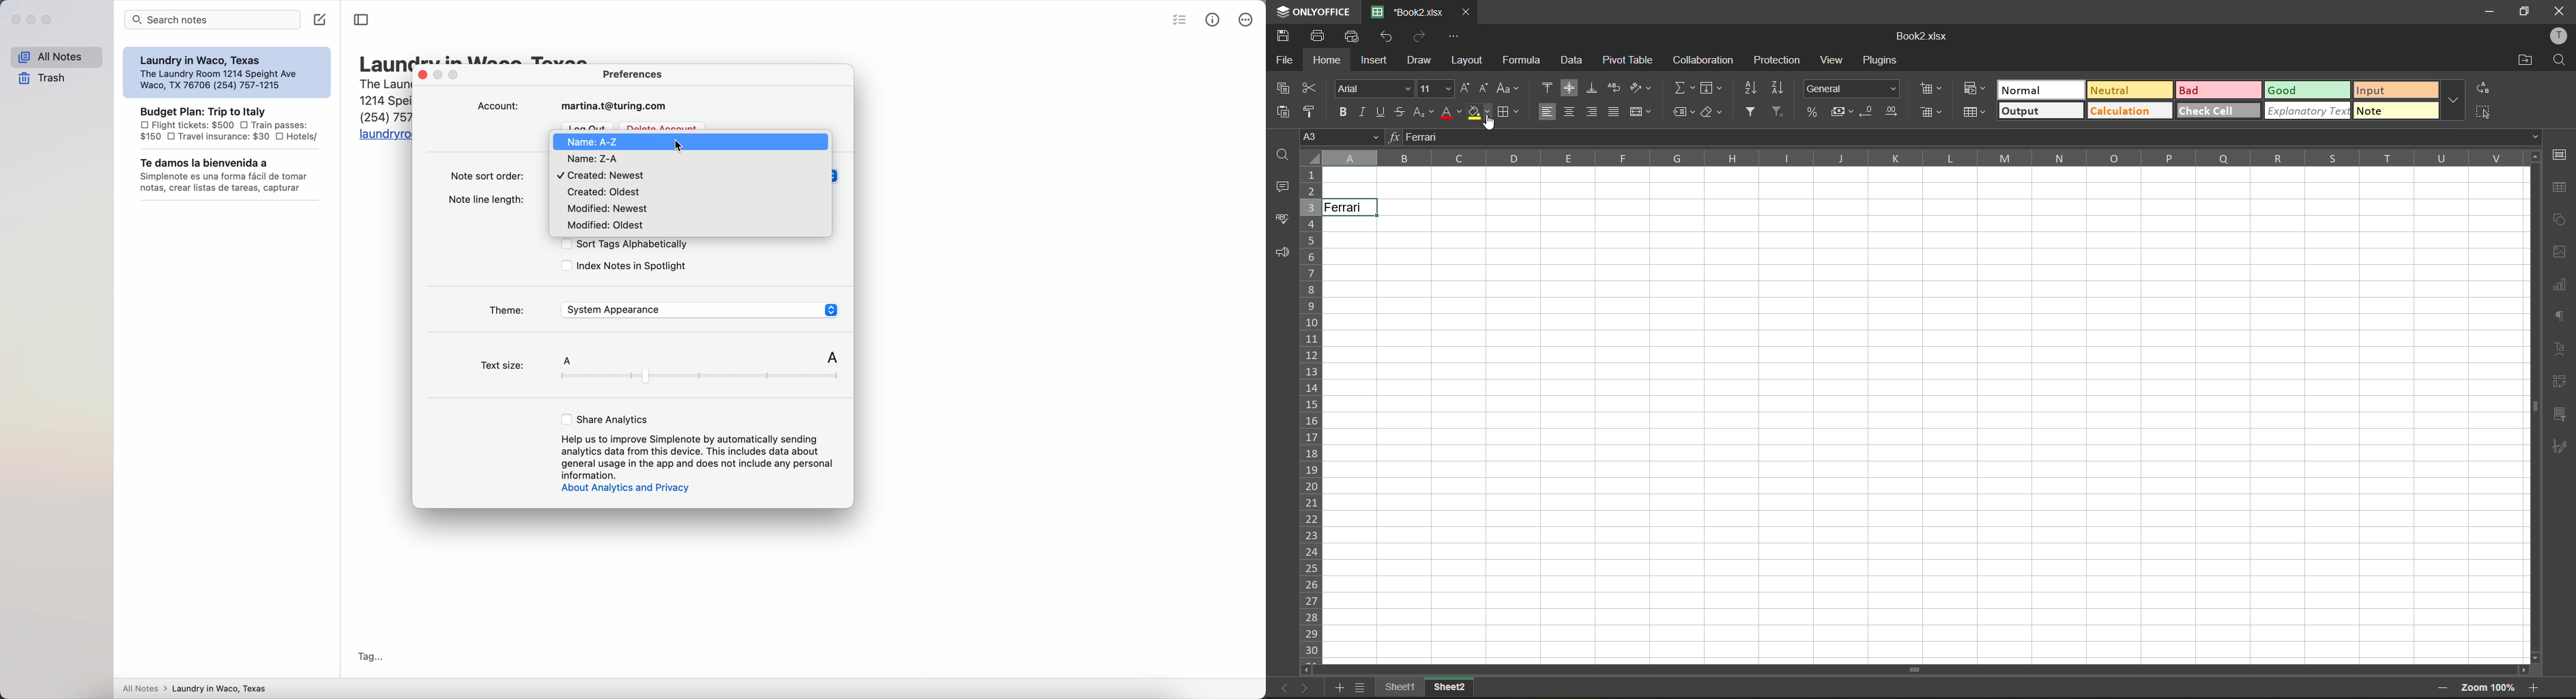  I want to click on file, so click(1281, 59).